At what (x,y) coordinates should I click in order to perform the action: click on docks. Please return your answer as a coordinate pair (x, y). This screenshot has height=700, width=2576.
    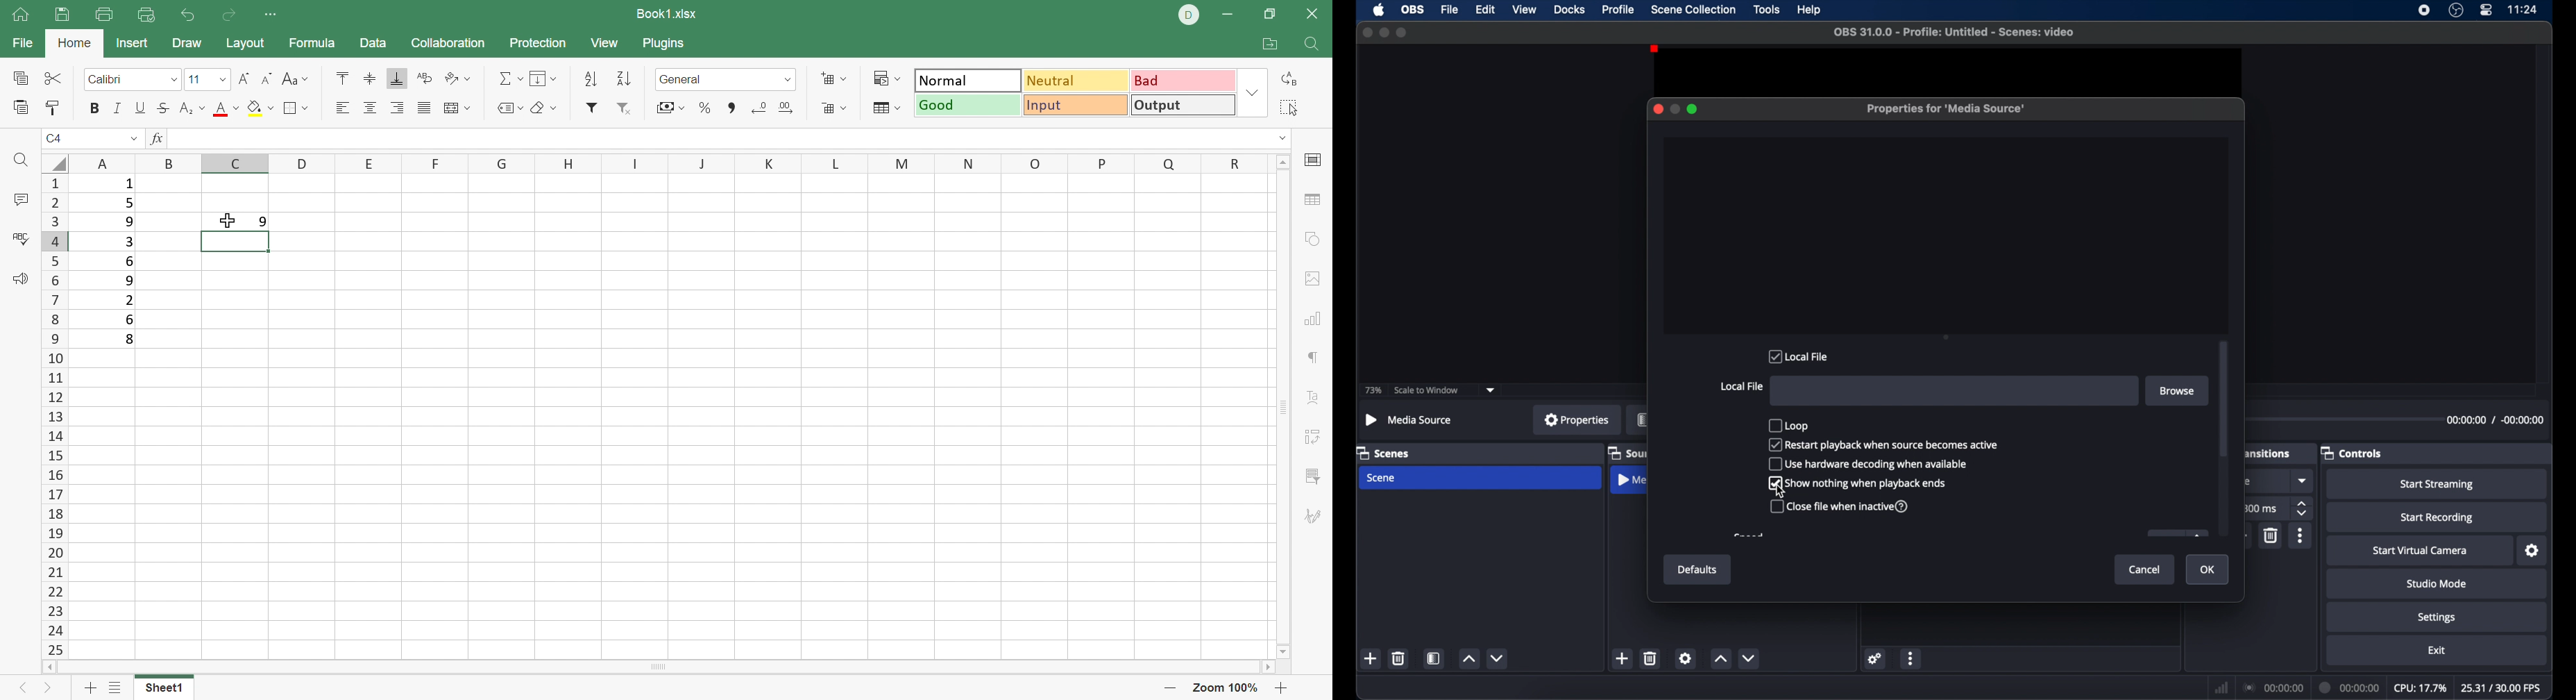
    Looking at the image, I should click on (1570, 10).